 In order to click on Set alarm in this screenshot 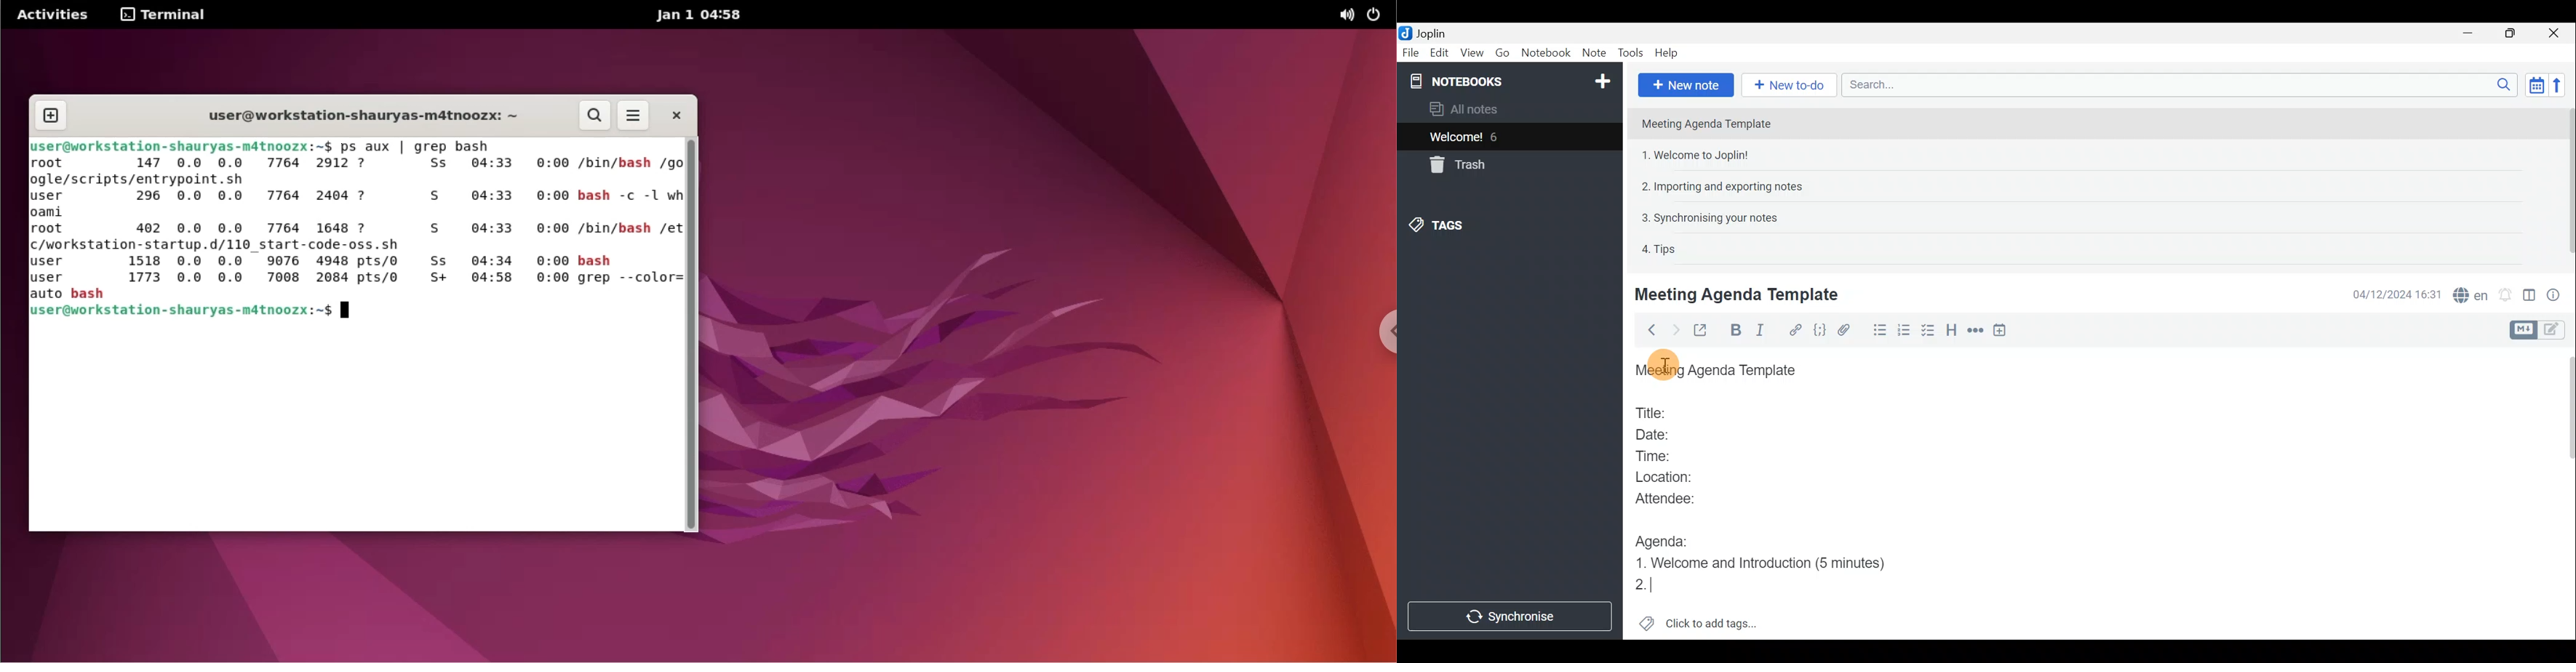, I will do `click(2507, 295)`.